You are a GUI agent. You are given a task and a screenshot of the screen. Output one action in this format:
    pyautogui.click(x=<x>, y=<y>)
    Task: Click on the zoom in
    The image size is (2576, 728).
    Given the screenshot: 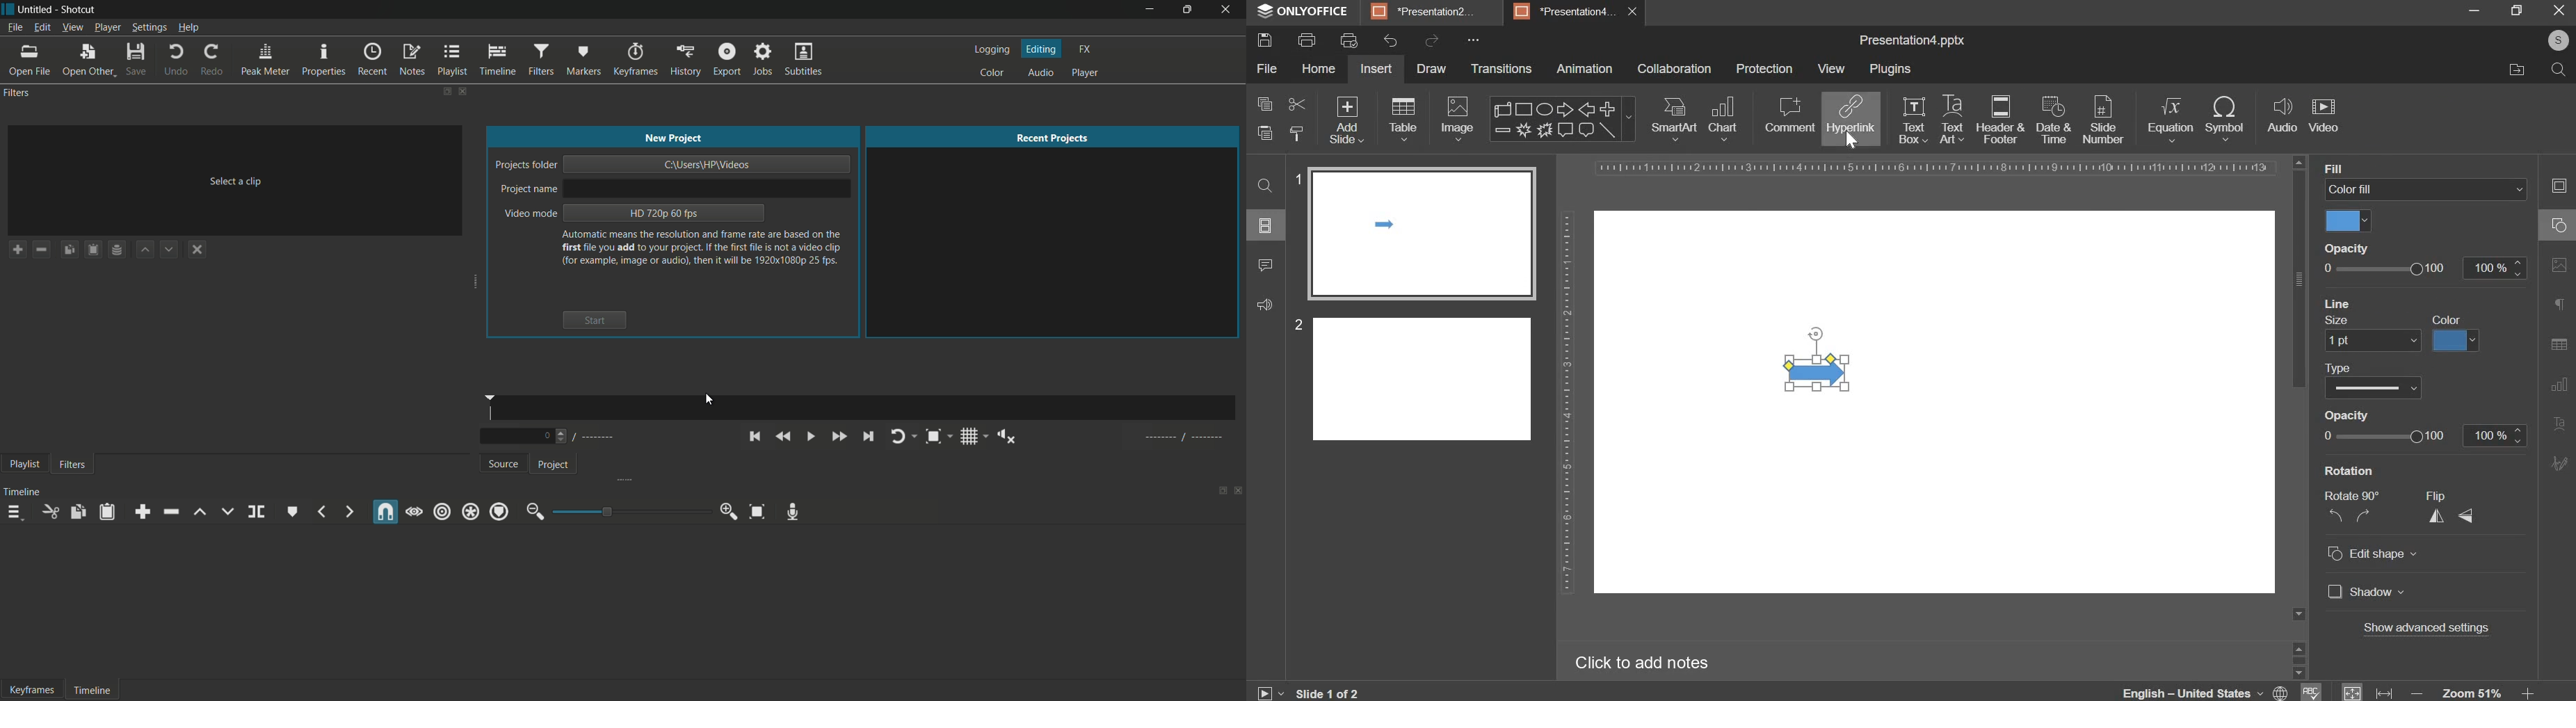 What is the action you would take?
    pyautogui.click(x=731, y=511)
    